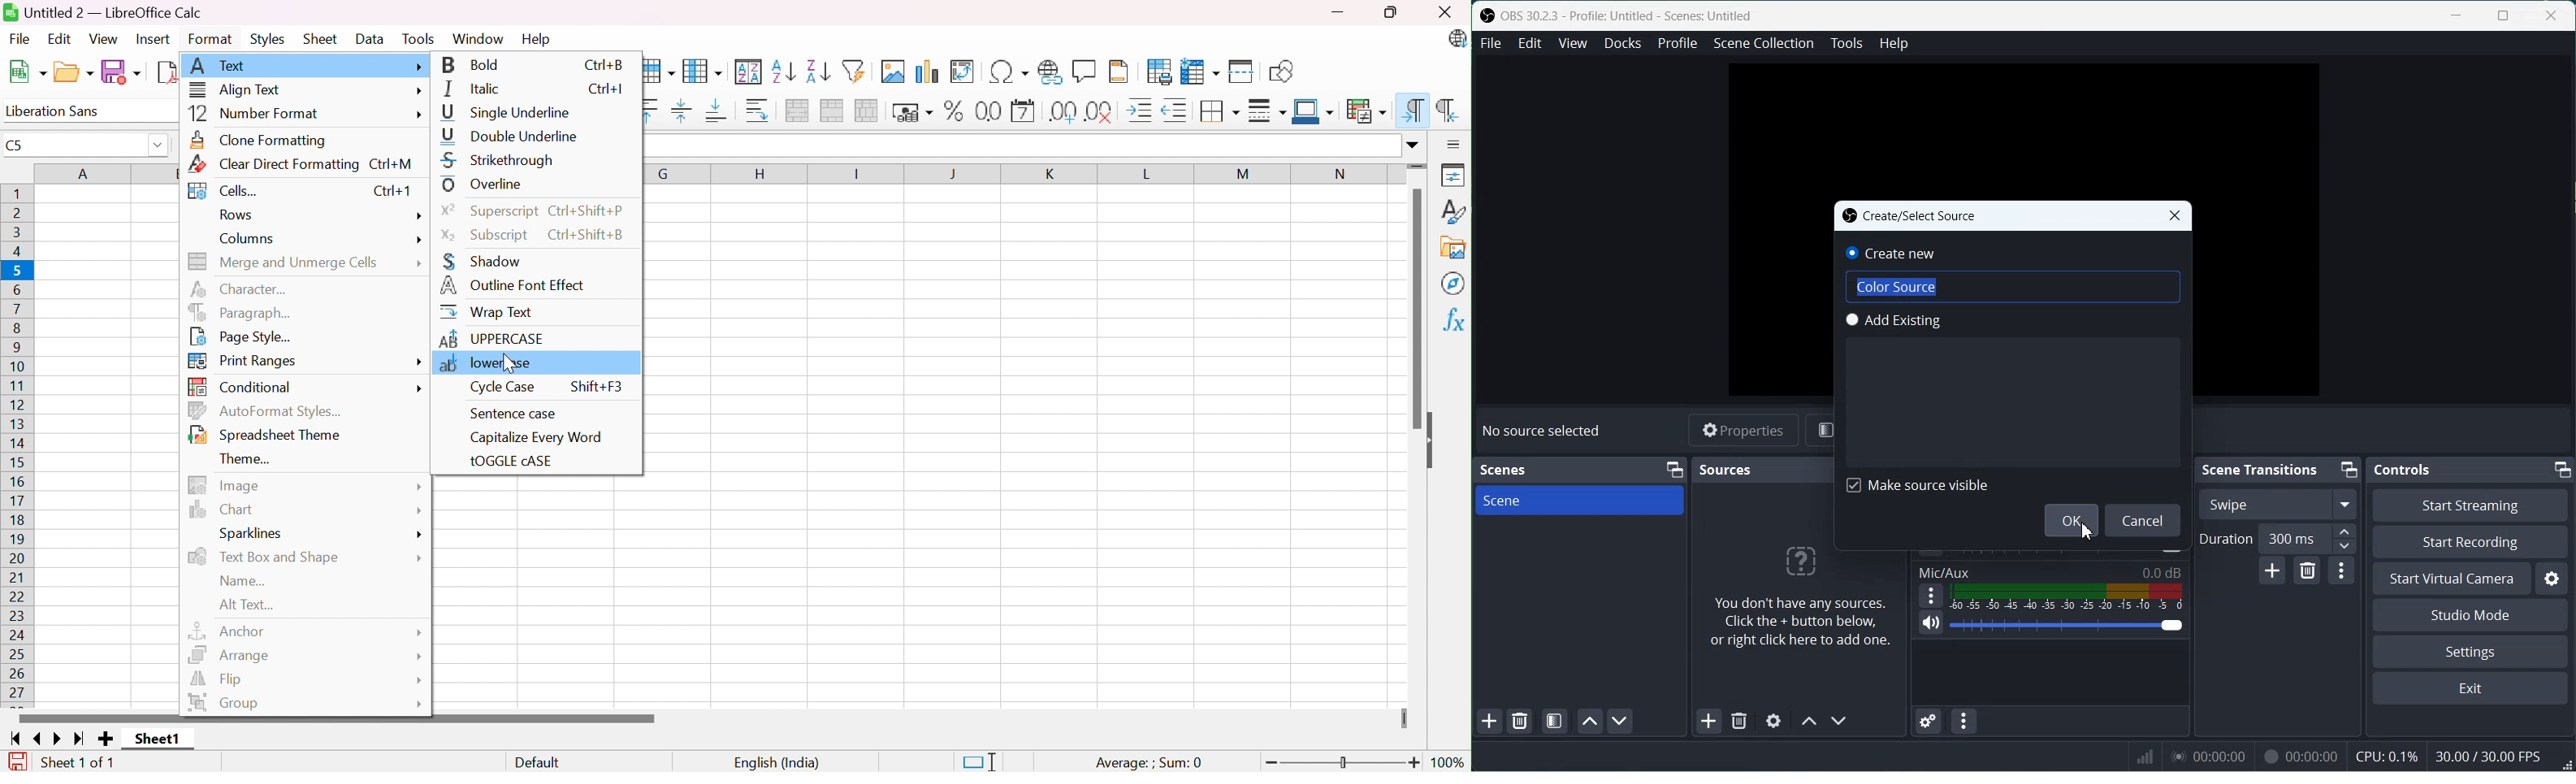 This screenshot has height=784, width=2576. What do you see at coordinates (1847, 43) in the screenshot?
I see `Tools` at bounding box center [1847, 43].